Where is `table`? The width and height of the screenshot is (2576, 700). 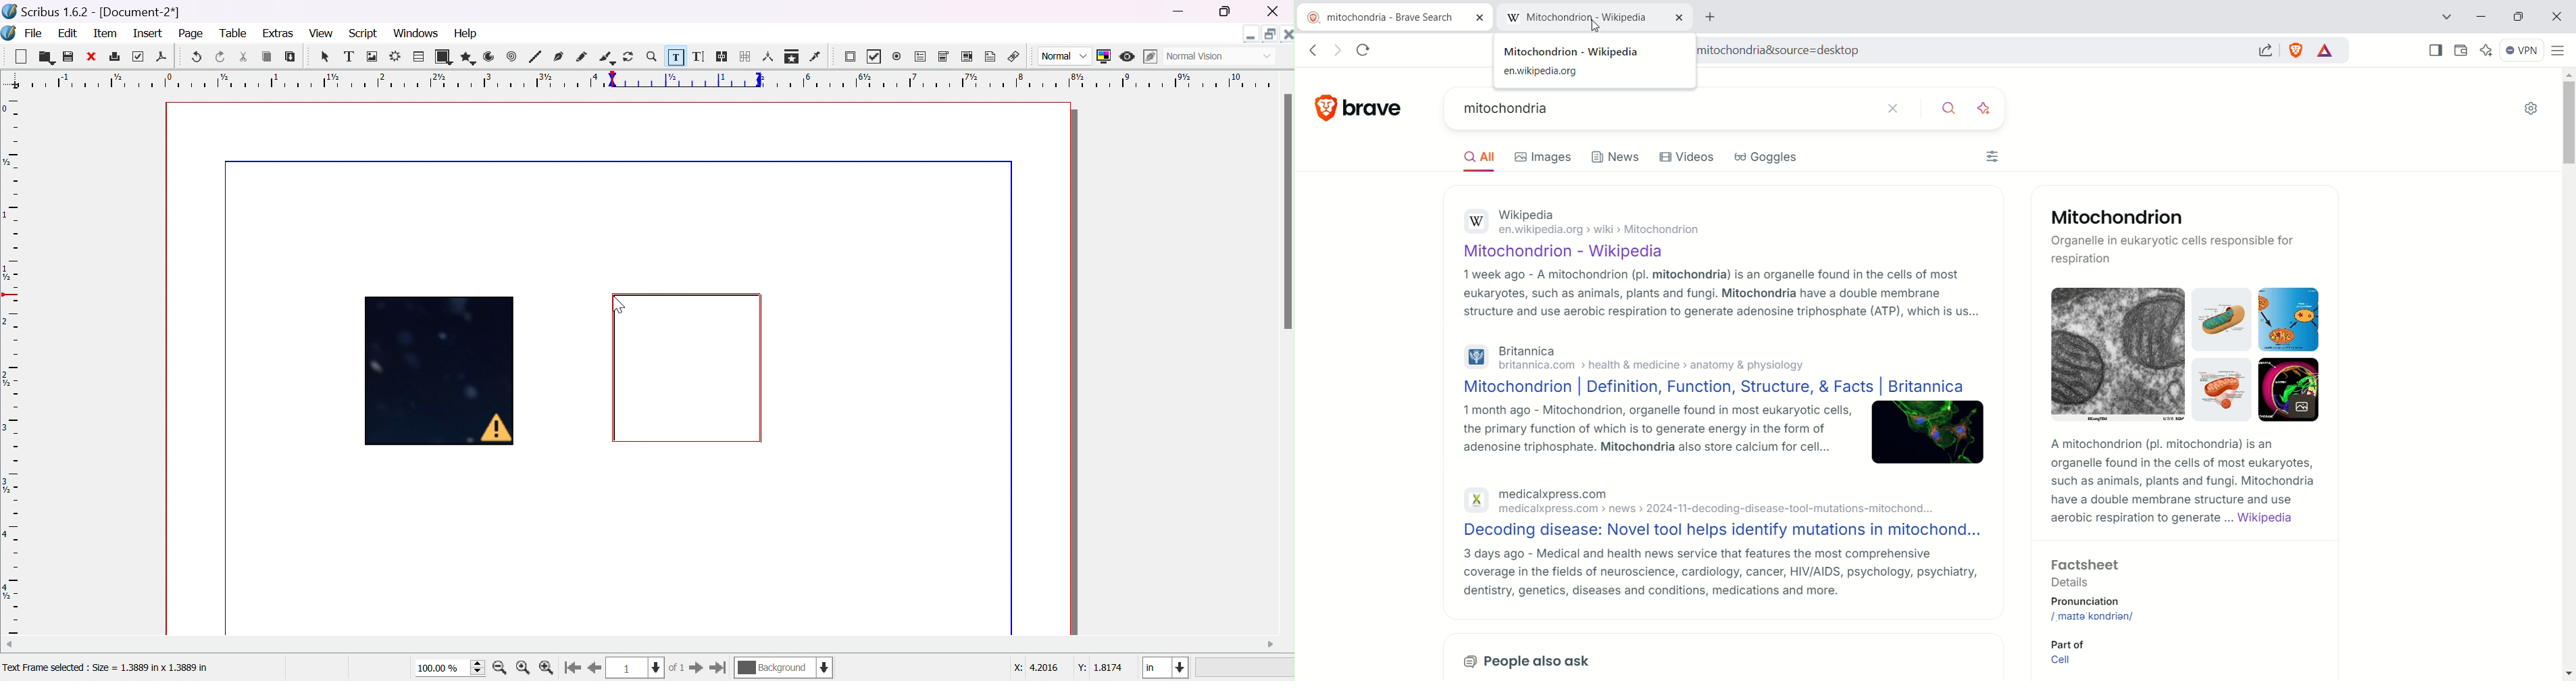 table is located at coordinates (418, 55).